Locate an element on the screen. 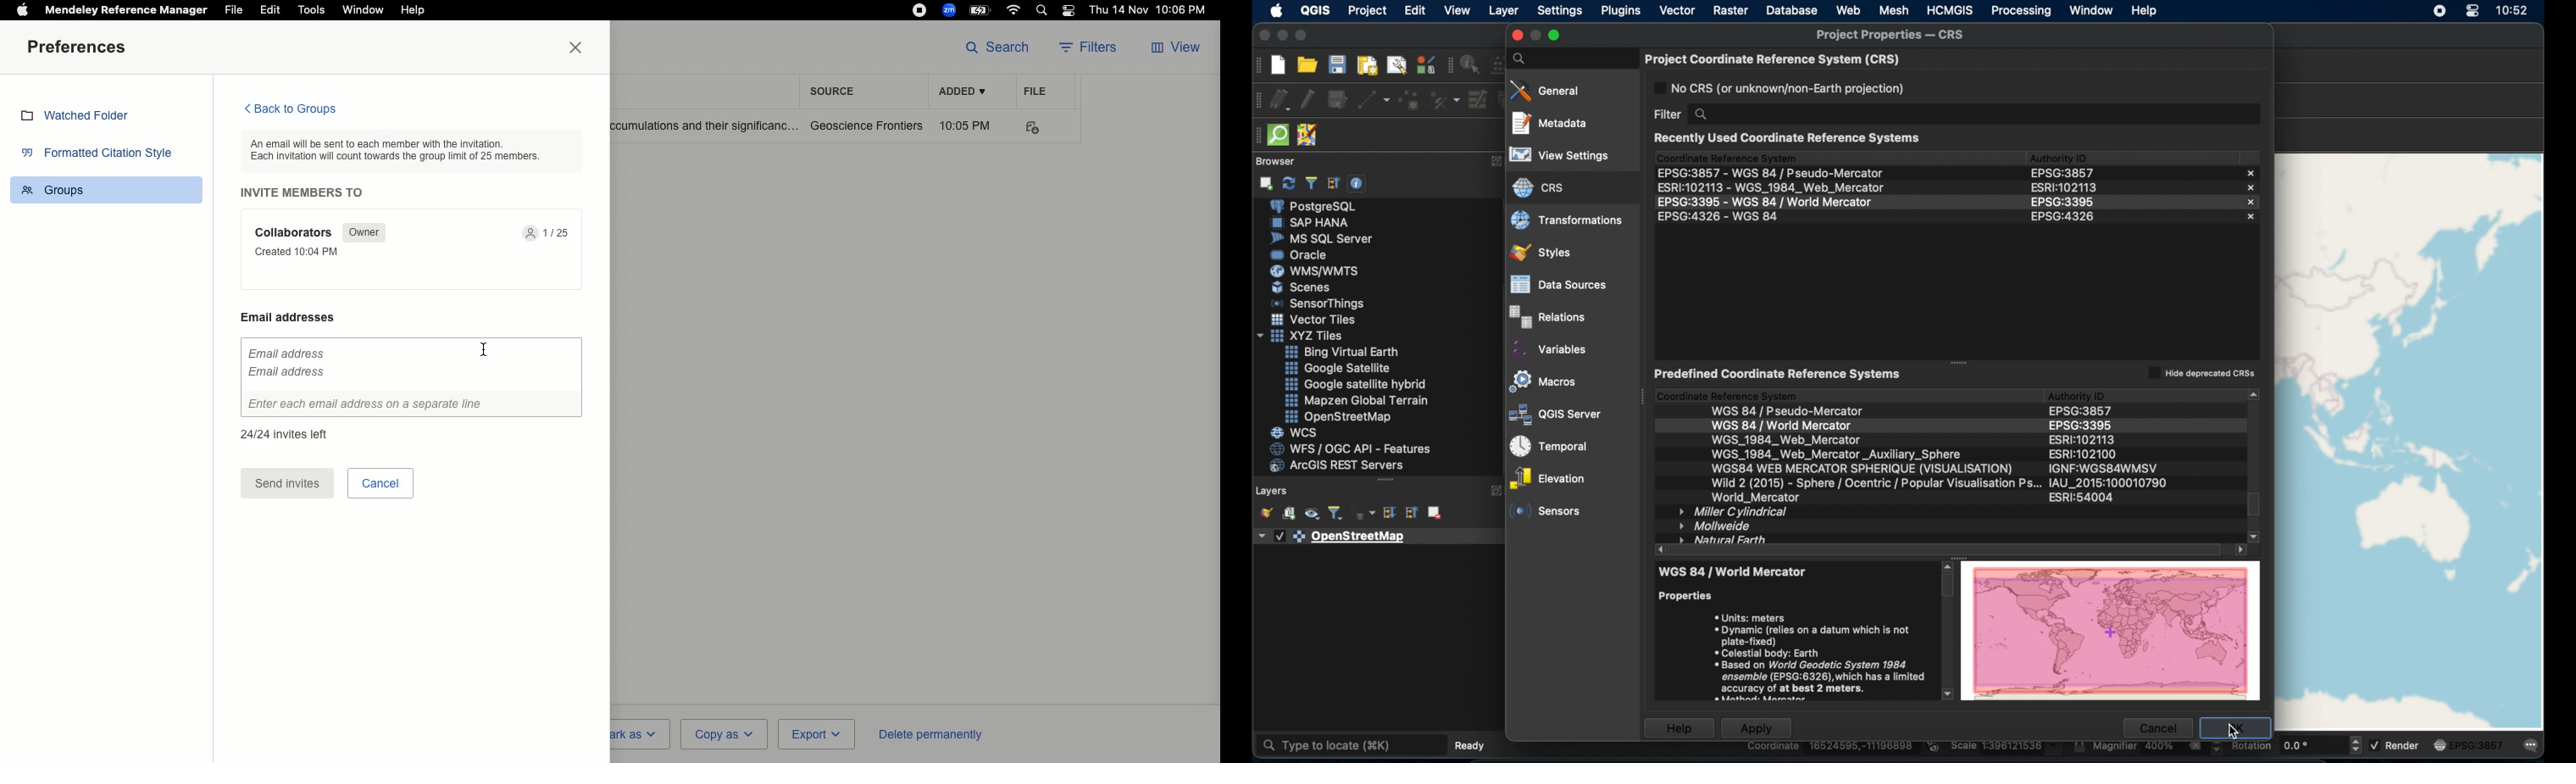 The width and height of the screenshot is (2576, 784). help is located at coordinates (2145, 11).